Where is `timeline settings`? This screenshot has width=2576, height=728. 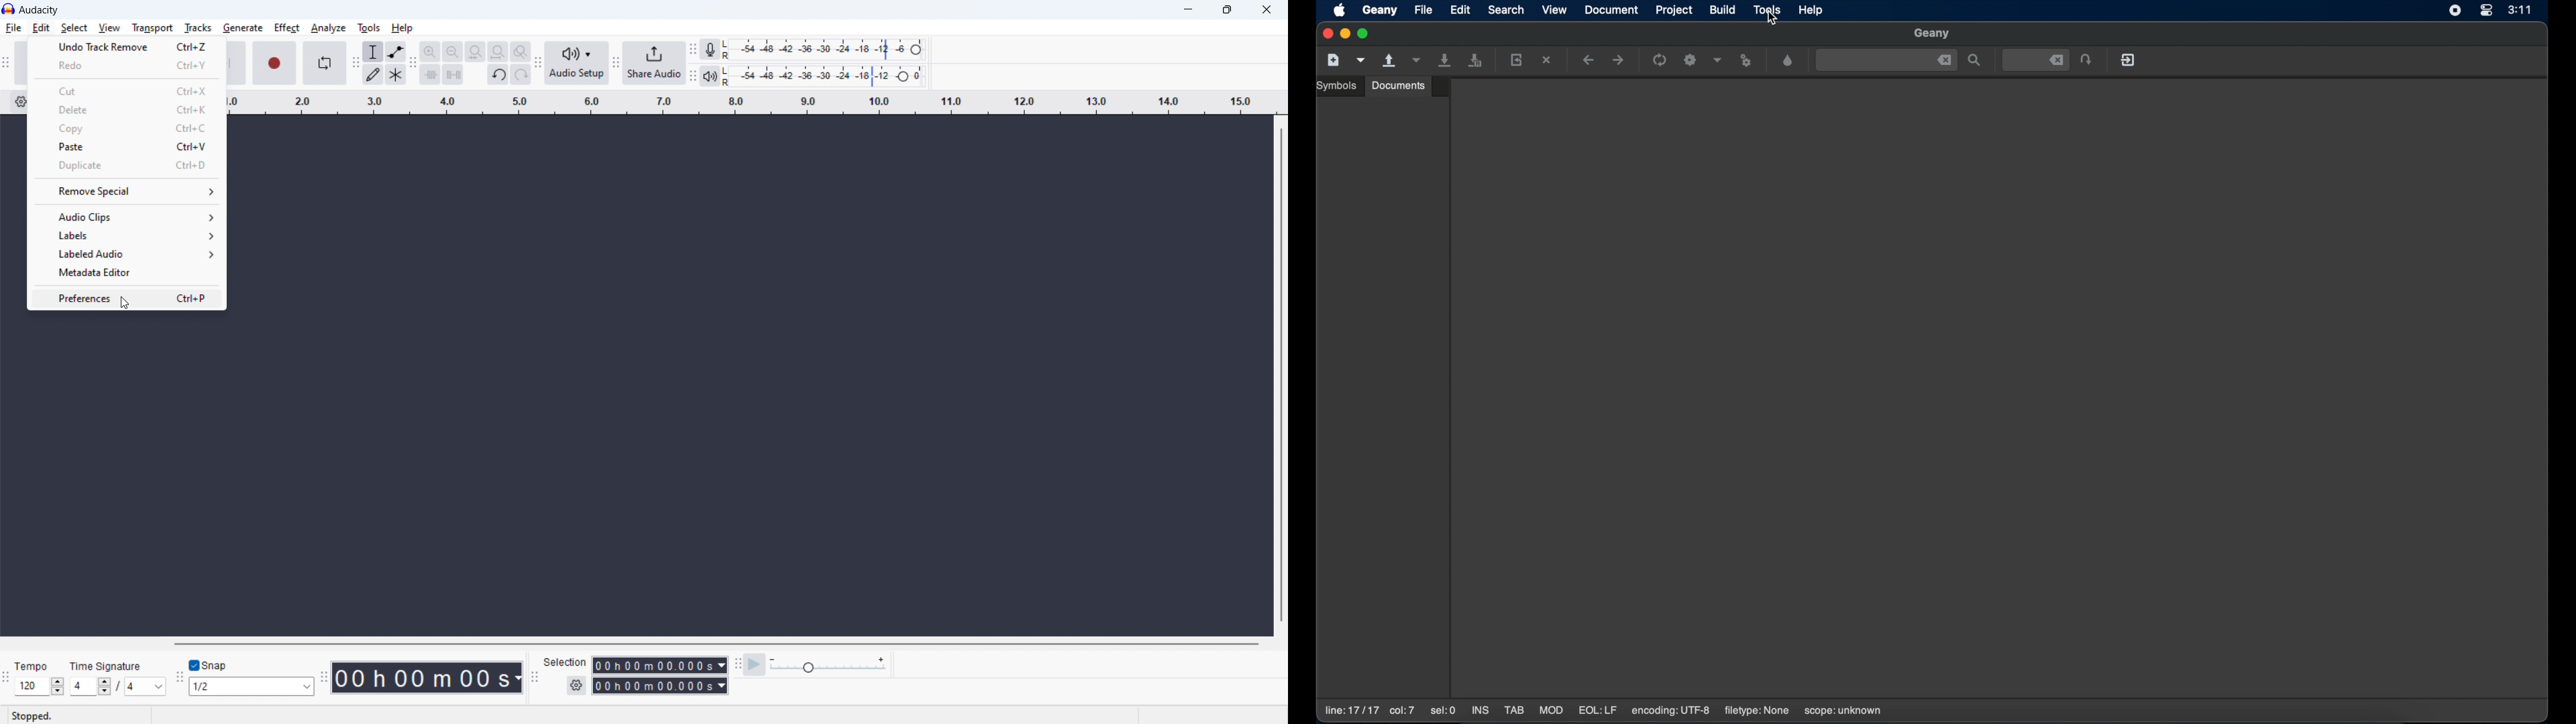 timeline settings is located at coordinates (20, 103).